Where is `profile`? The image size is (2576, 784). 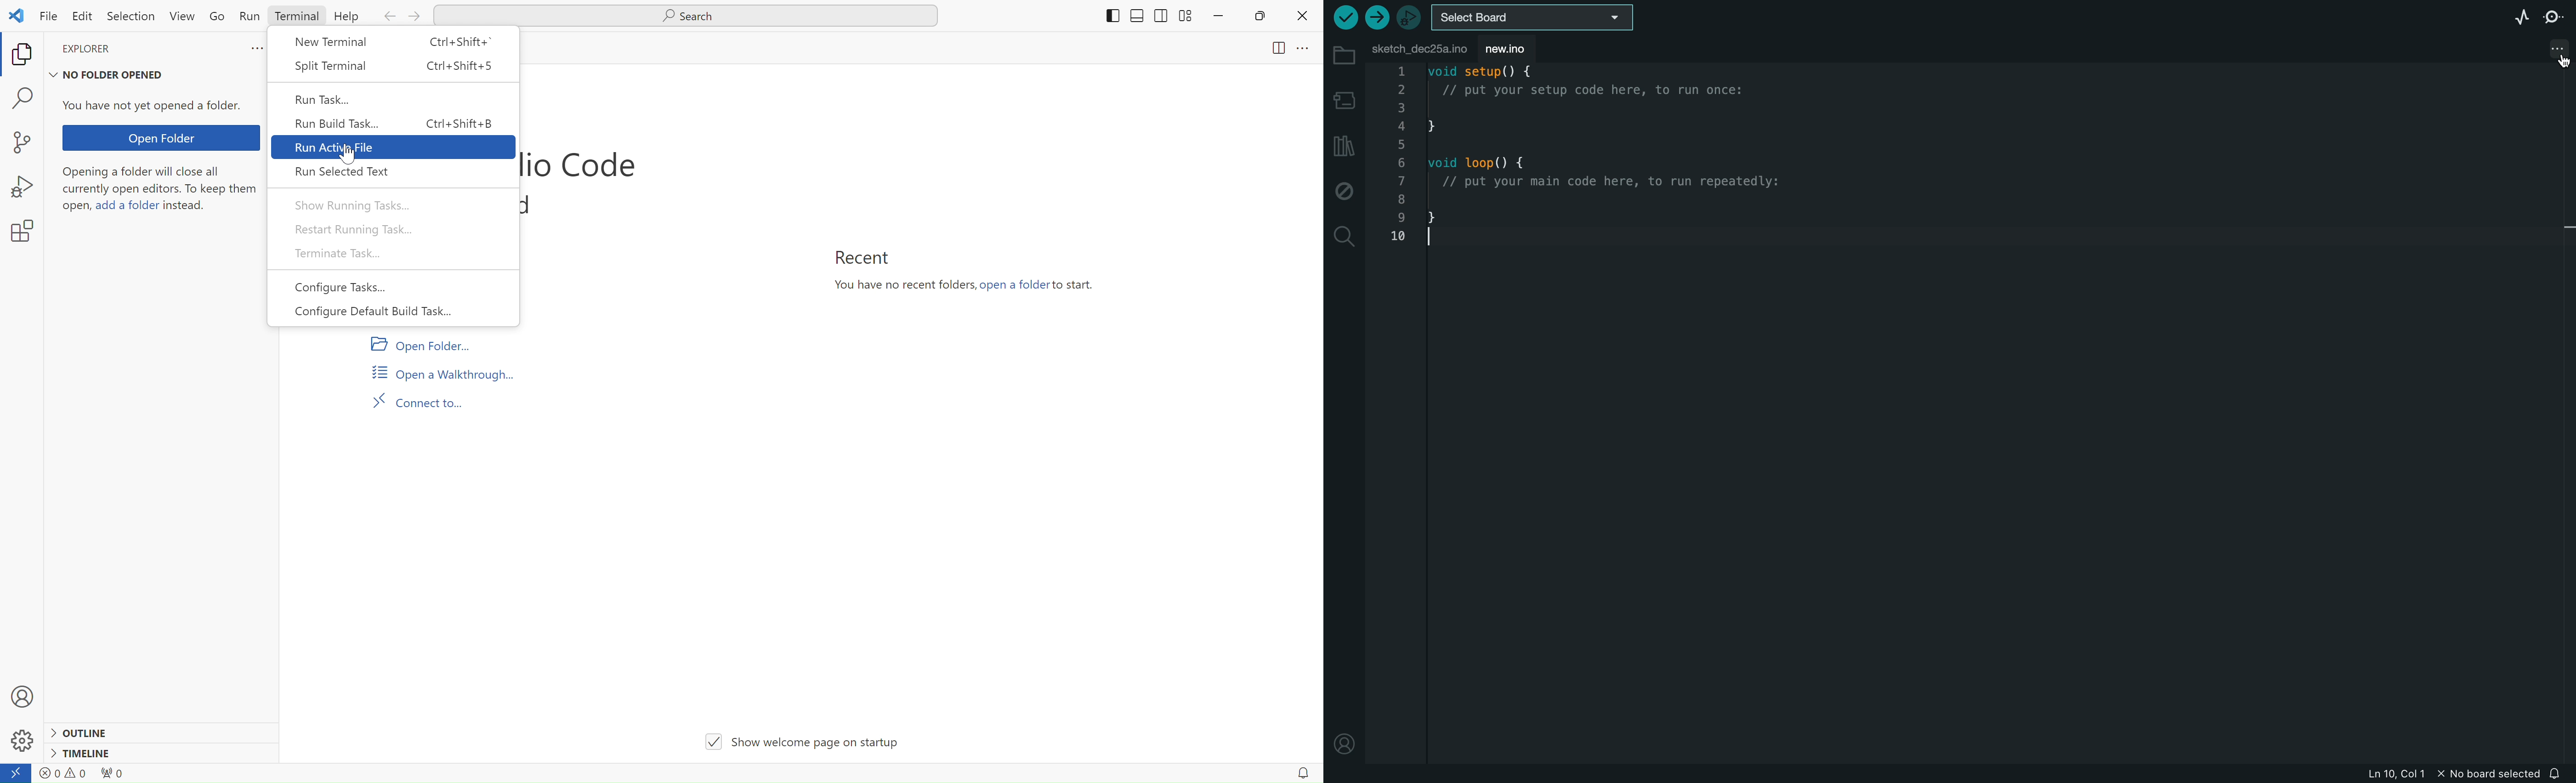
profile is located at coordinates (23, 692).